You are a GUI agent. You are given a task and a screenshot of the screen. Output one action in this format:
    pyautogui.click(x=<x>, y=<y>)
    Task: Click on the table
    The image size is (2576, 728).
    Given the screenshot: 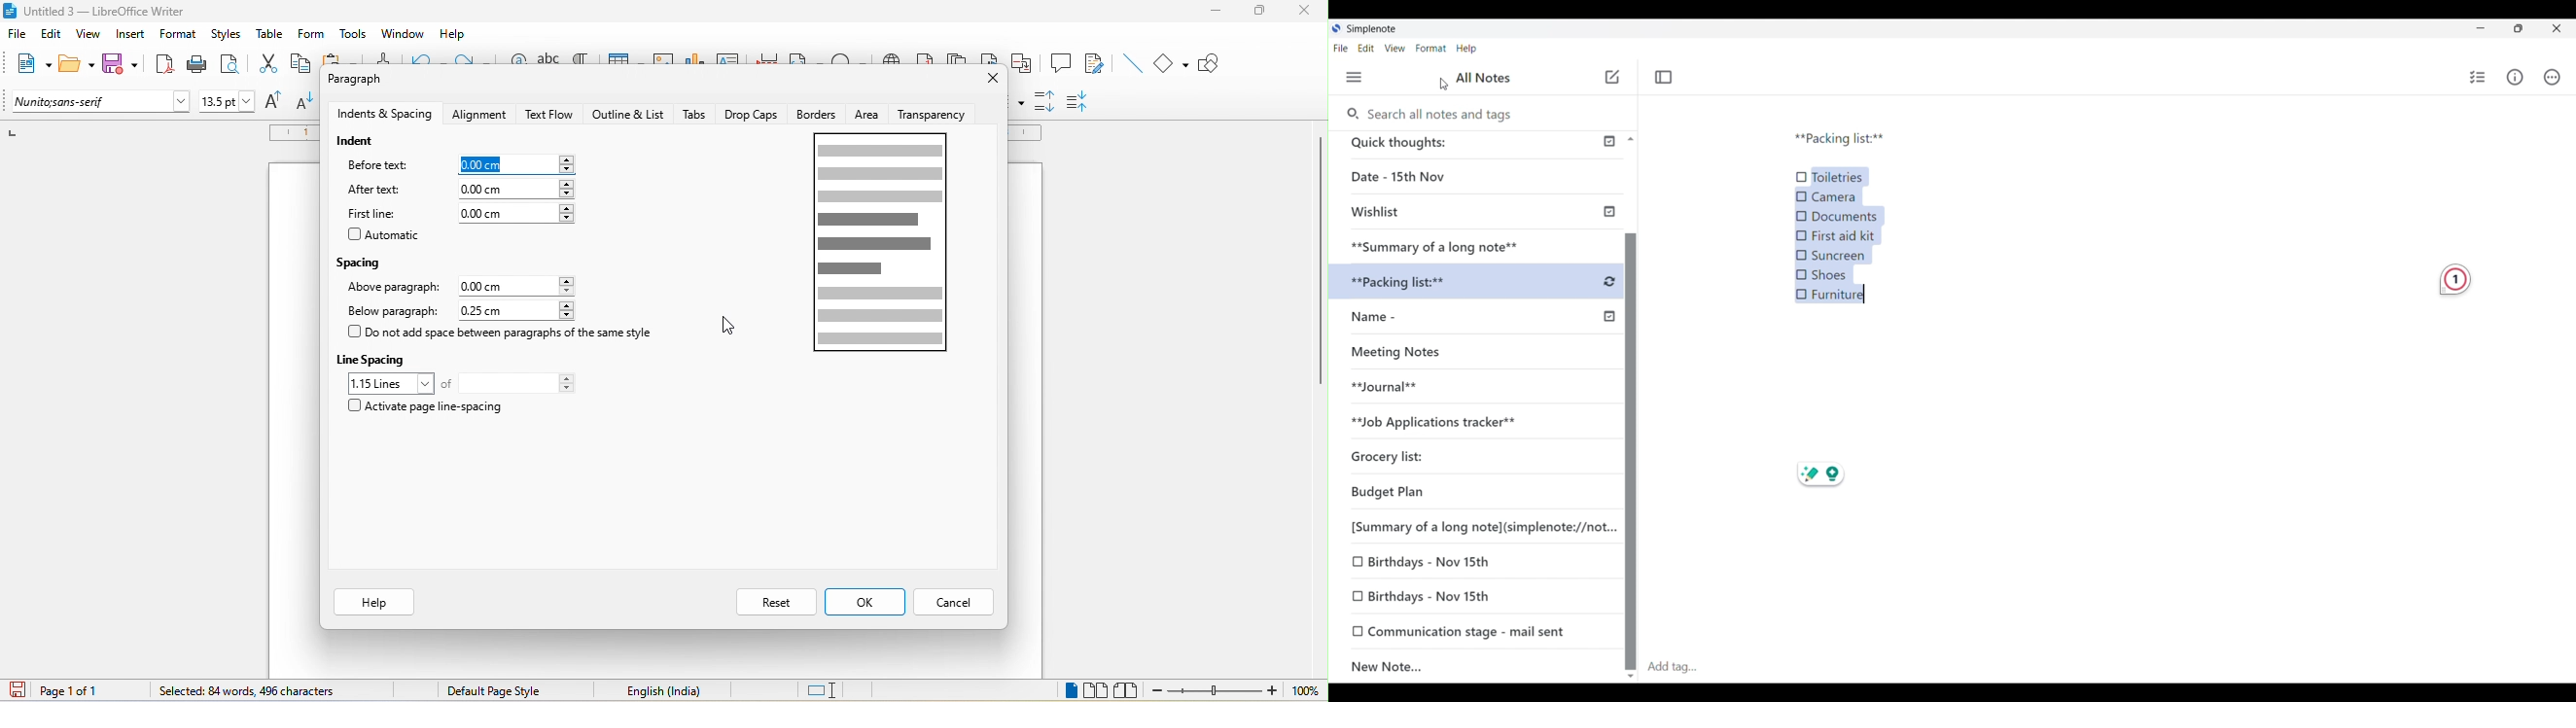 What is the action you would take?
    pyautogui.click(x=270, y=33)
    